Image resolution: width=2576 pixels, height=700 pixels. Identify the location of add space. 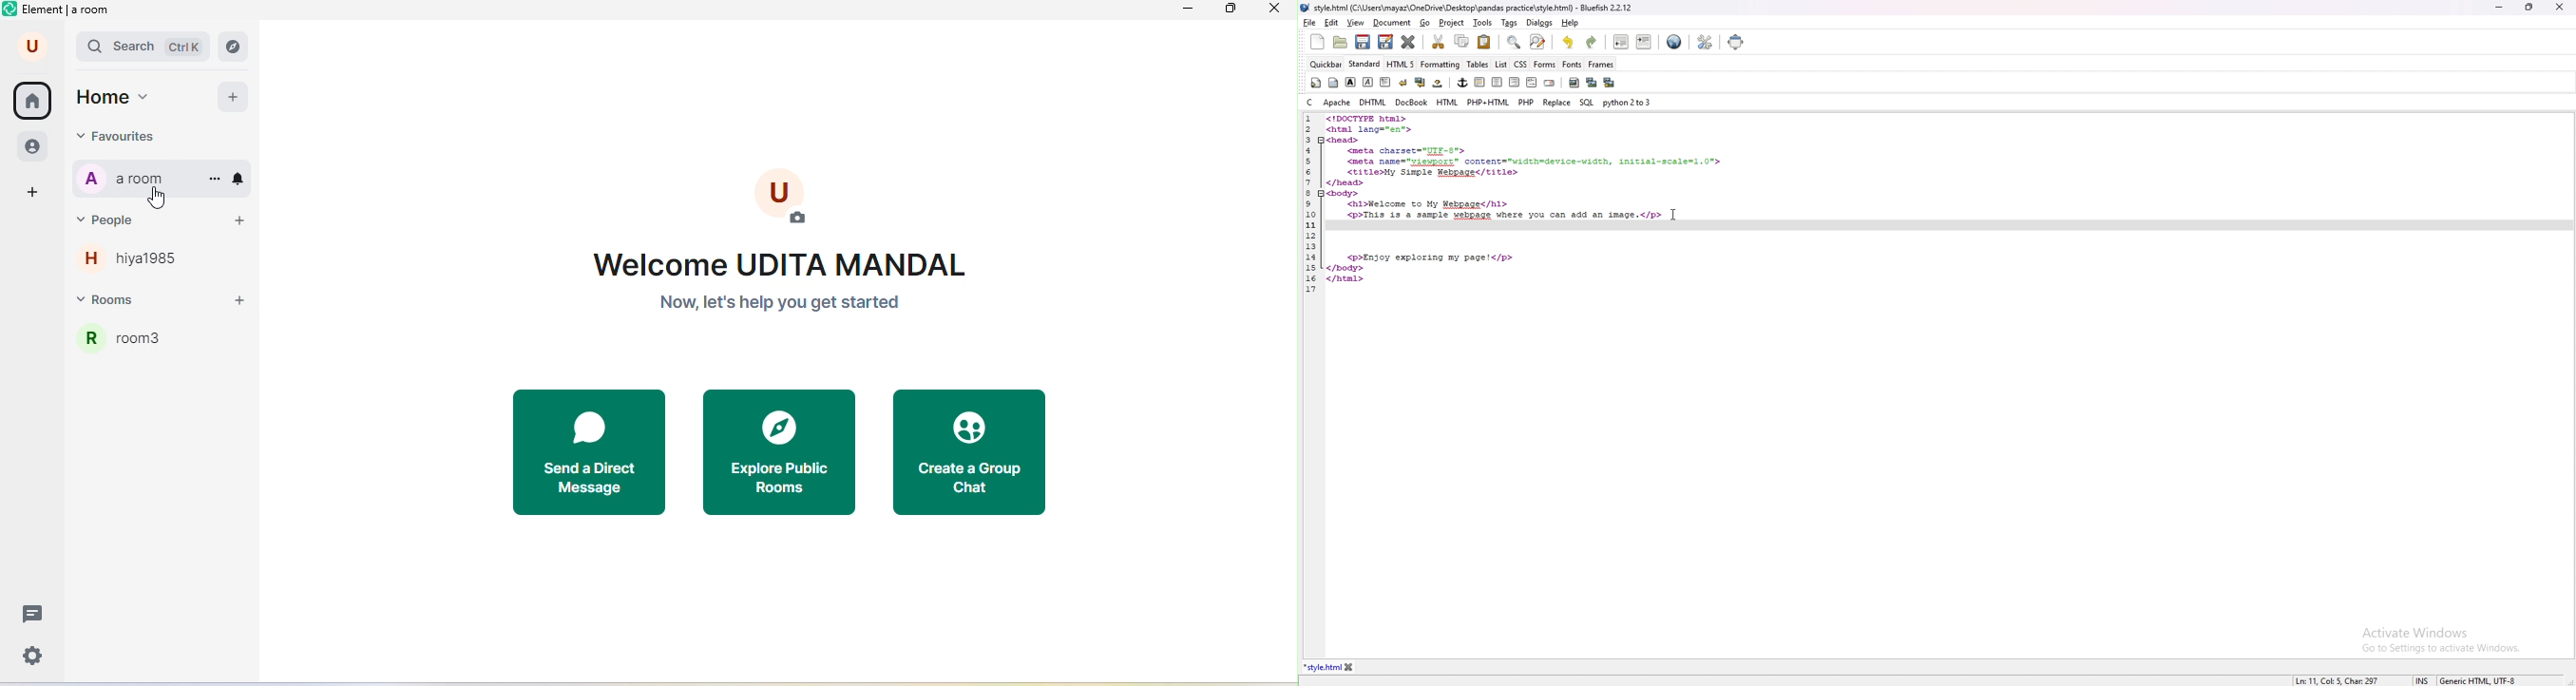
(29, 192).